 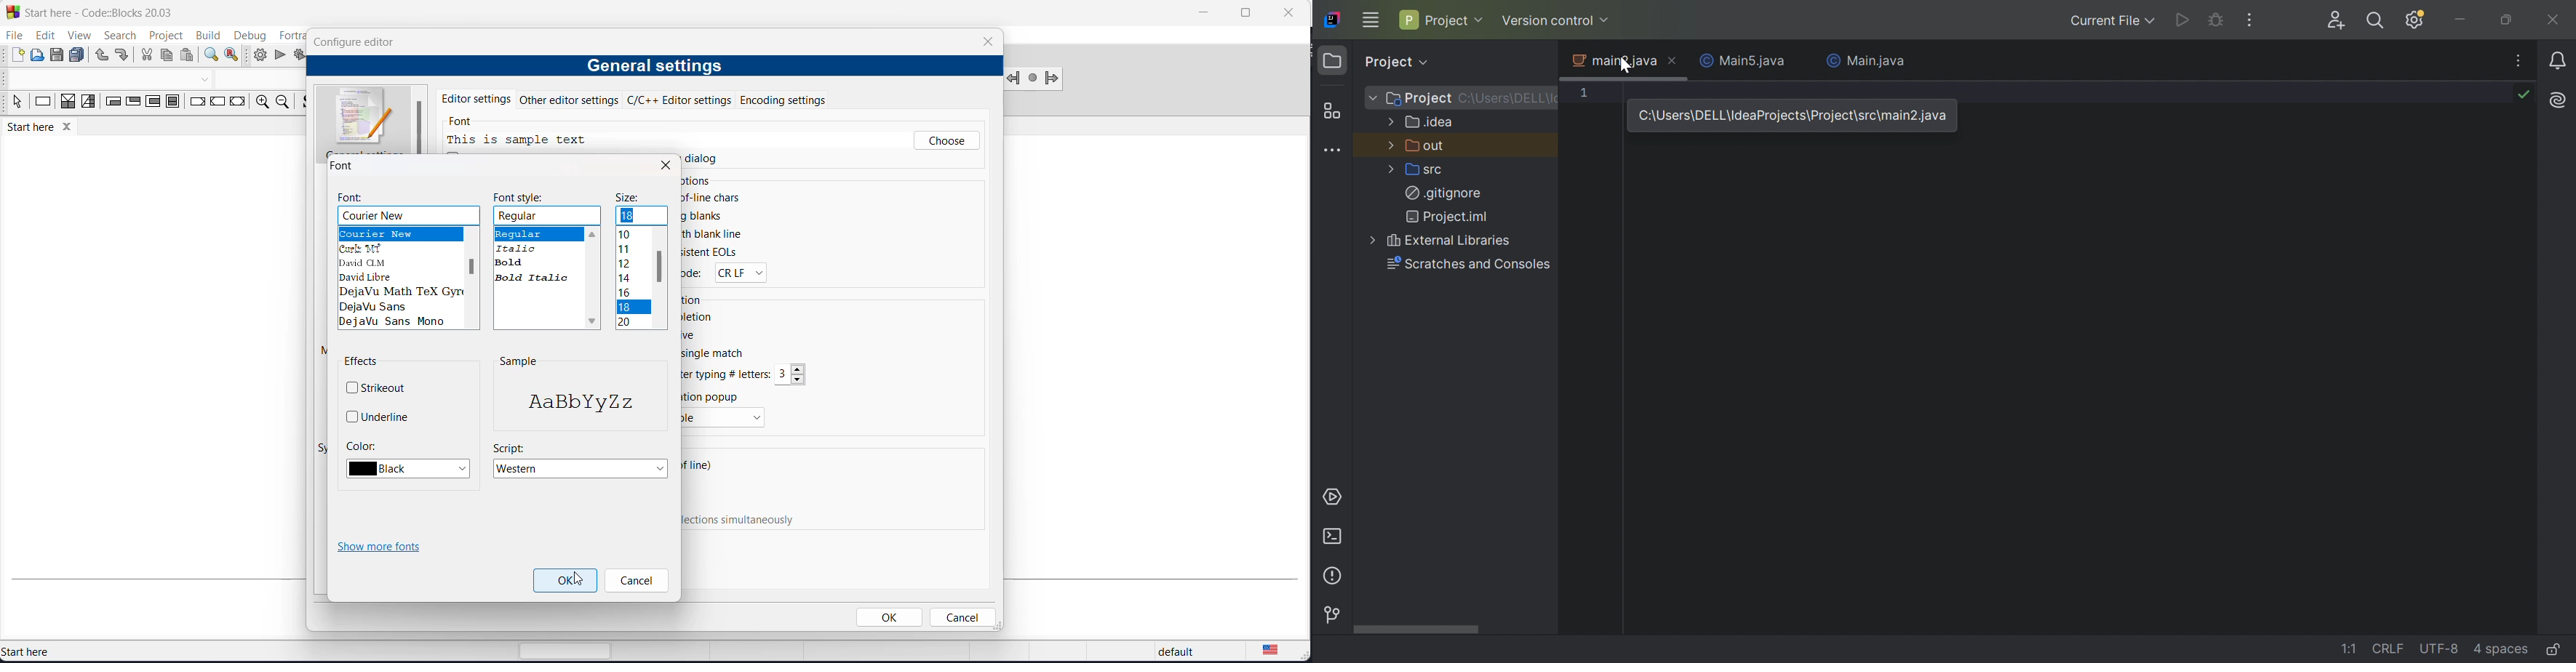 I want to click on build, so click(x=260, y=55).